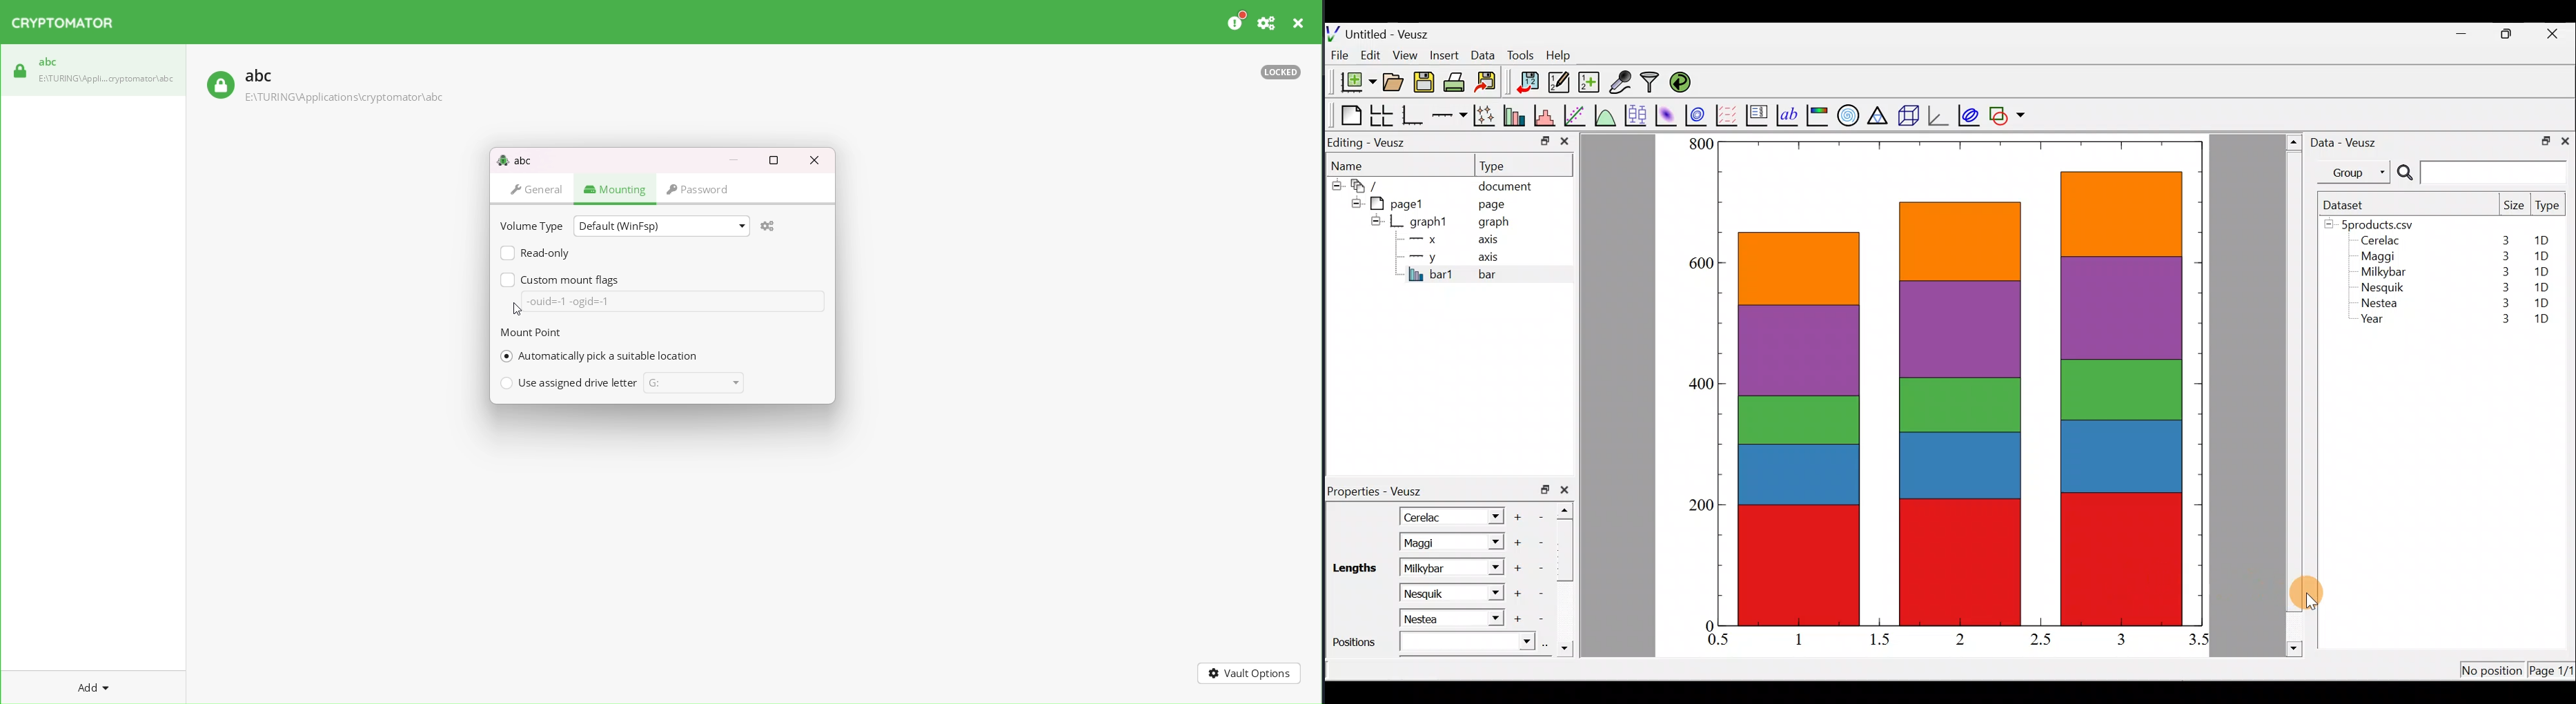  What do you see at coordinates (1548, 644) in the screenshot?
I see `select using dataset browser` at bounding box center [1548, 644].